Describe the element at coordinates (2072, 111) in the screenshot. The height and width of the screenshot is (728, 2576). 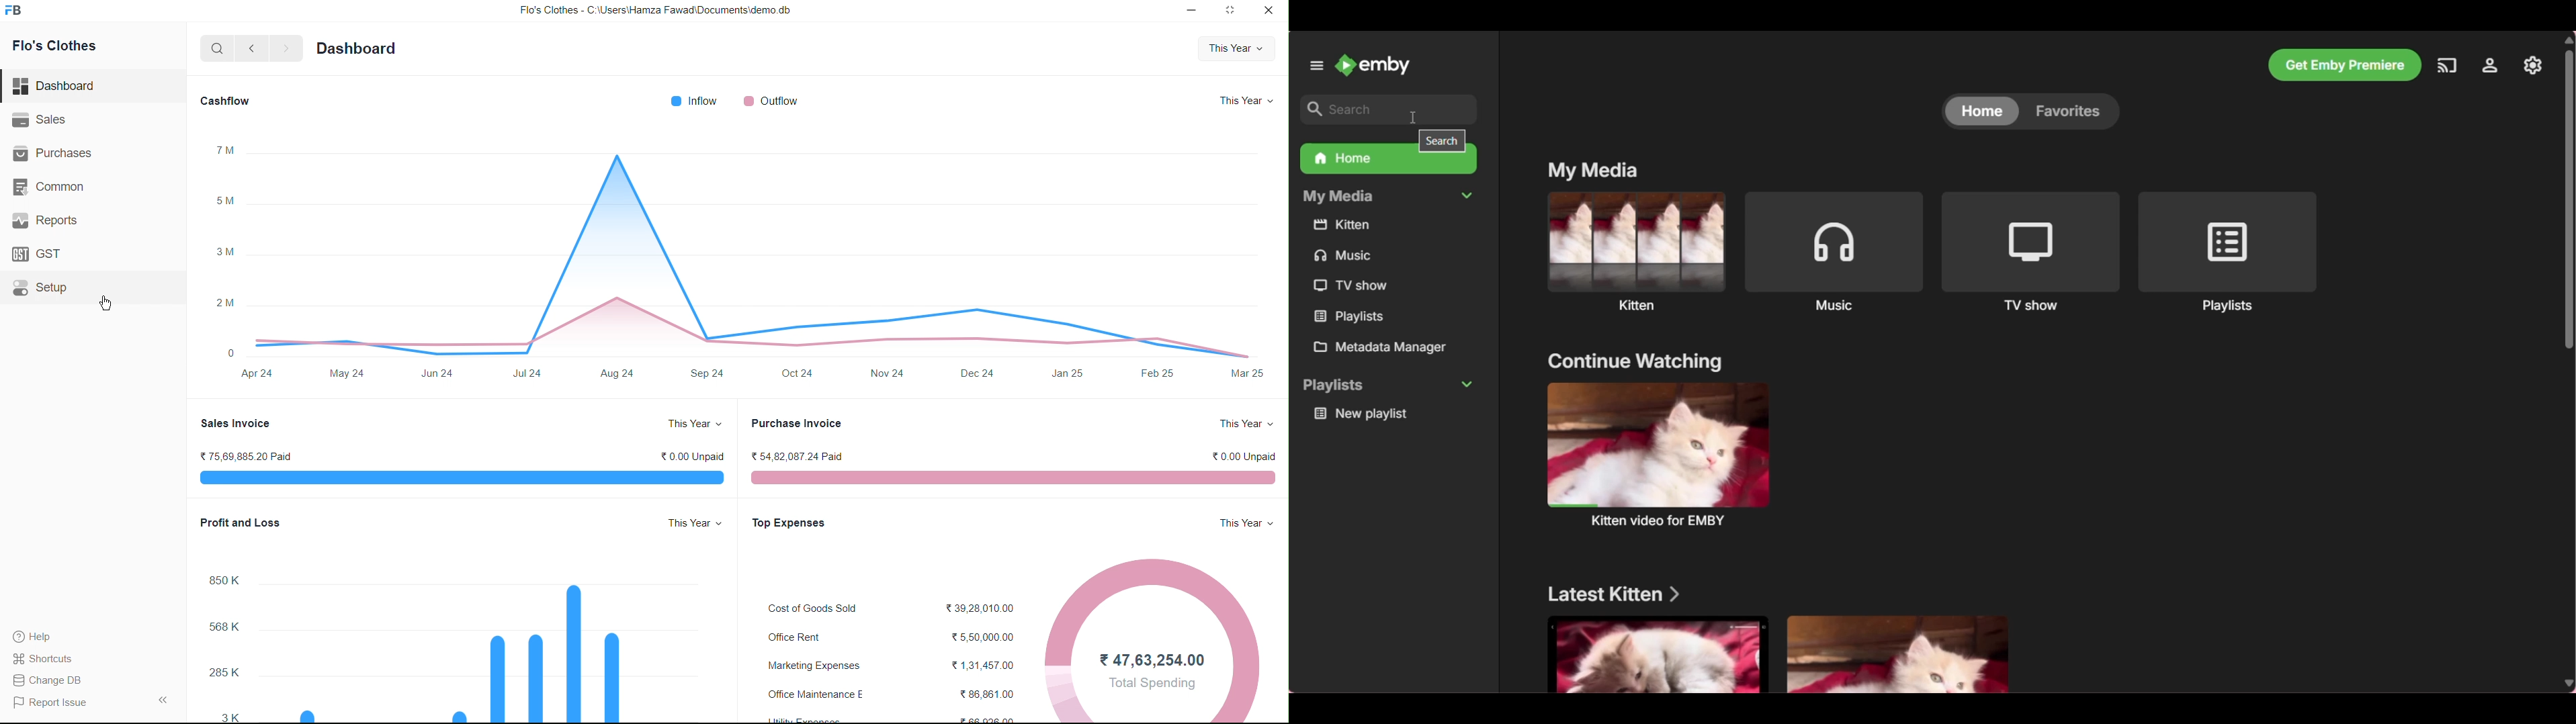
I see `favorites` at that location.